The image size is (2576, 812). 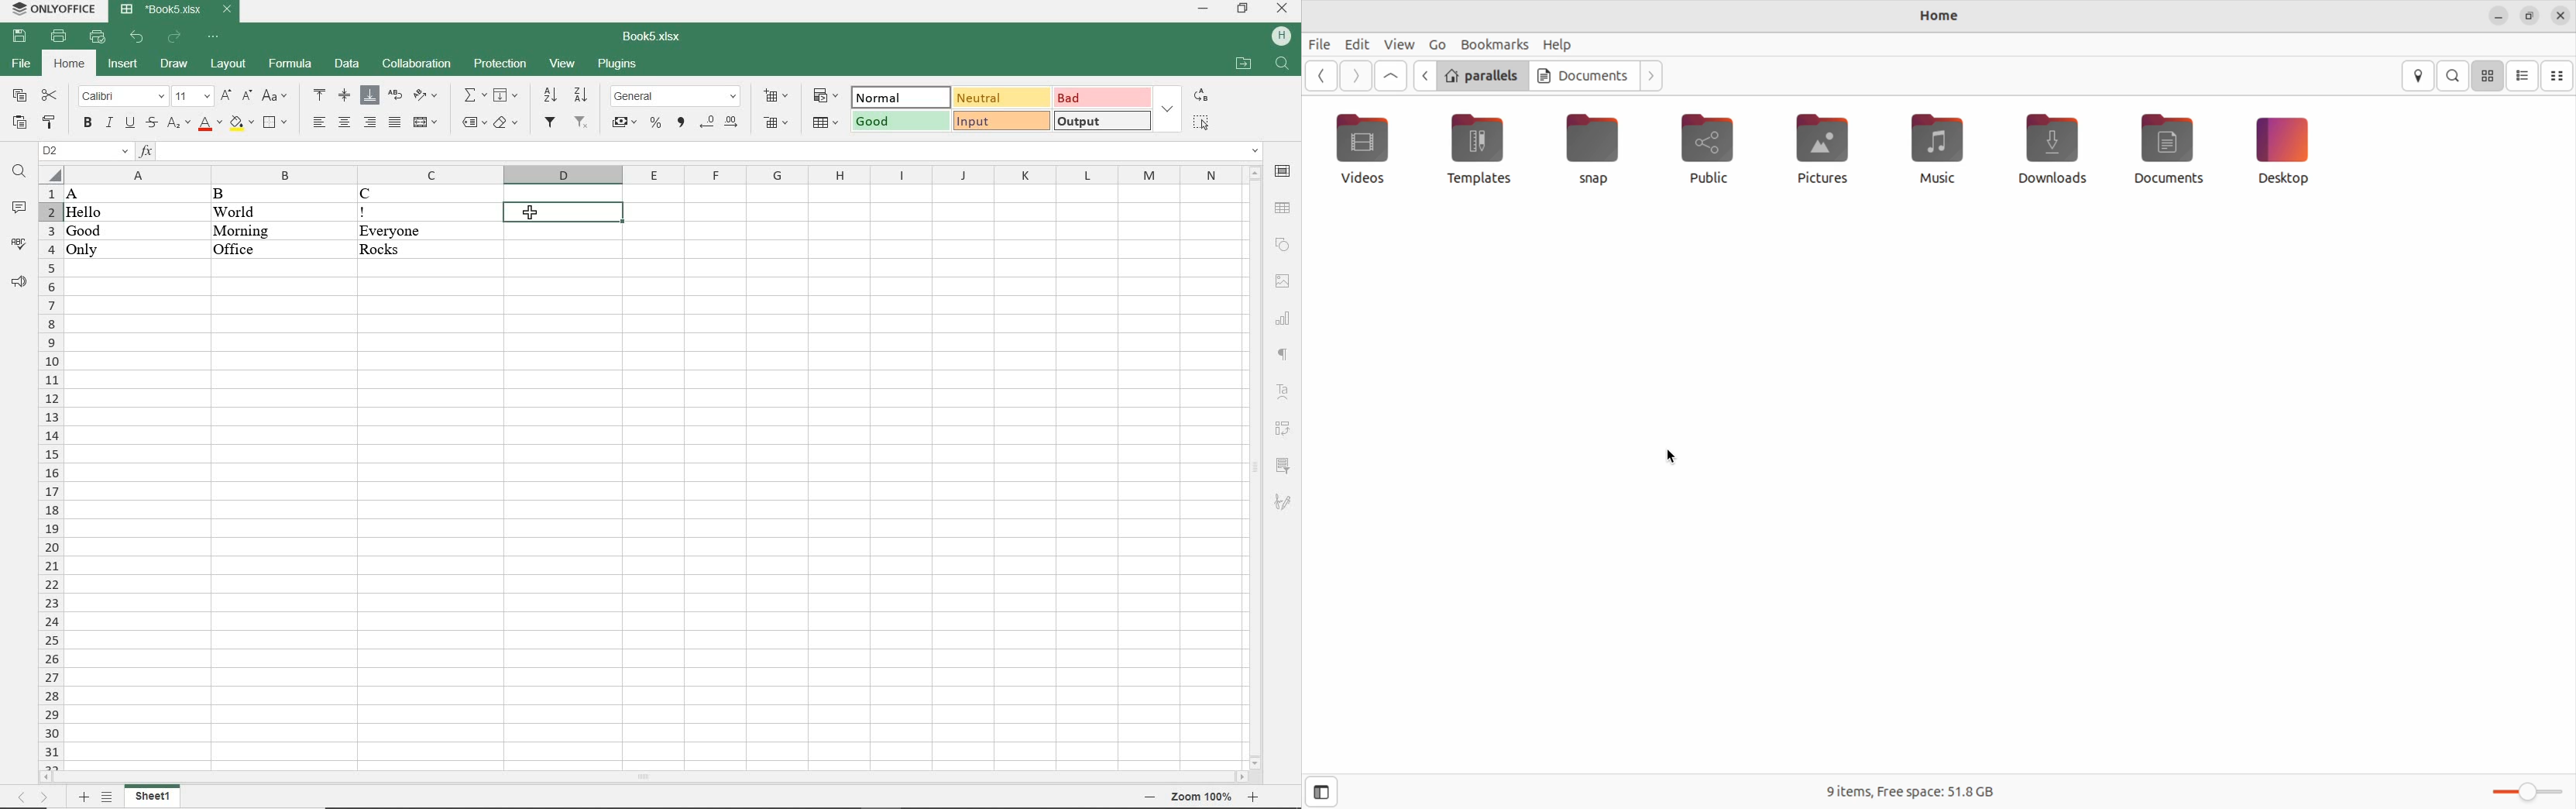 I want to click on CUT, so click(x=50, y=96).